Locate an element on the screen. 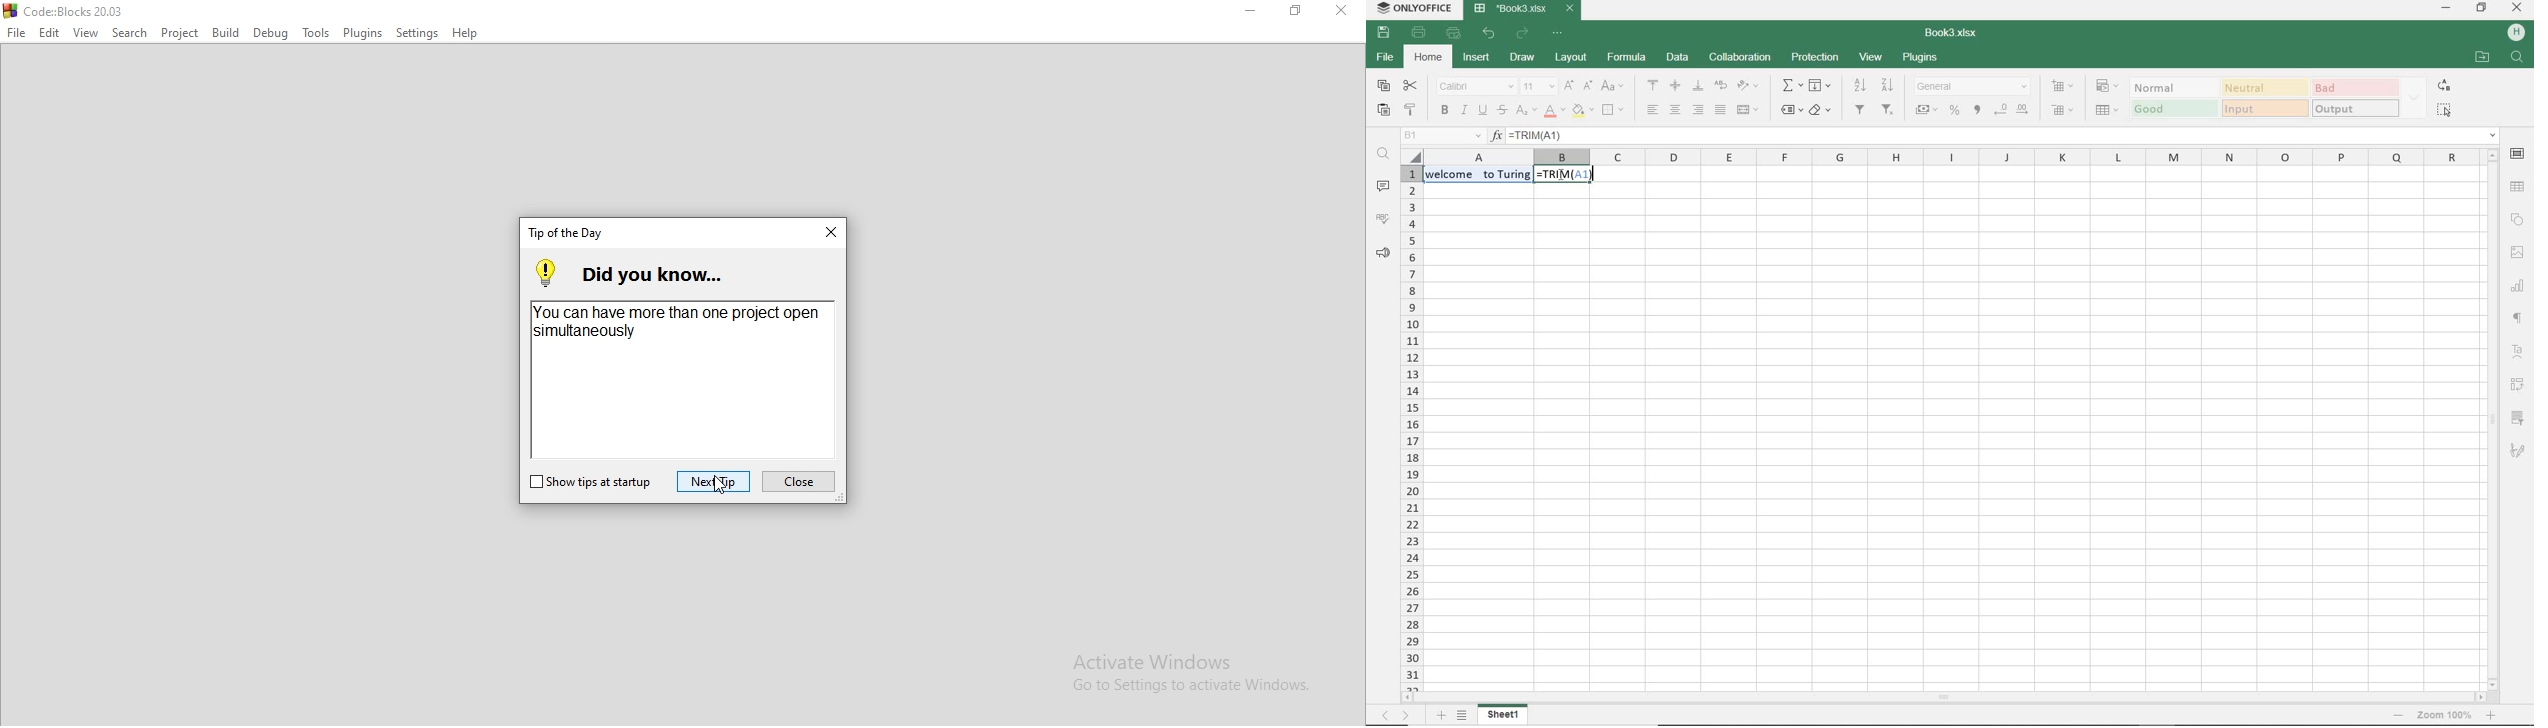 This screenshot has width=2548, height=728. conditional formatting is located at coordinates (2107, 86).